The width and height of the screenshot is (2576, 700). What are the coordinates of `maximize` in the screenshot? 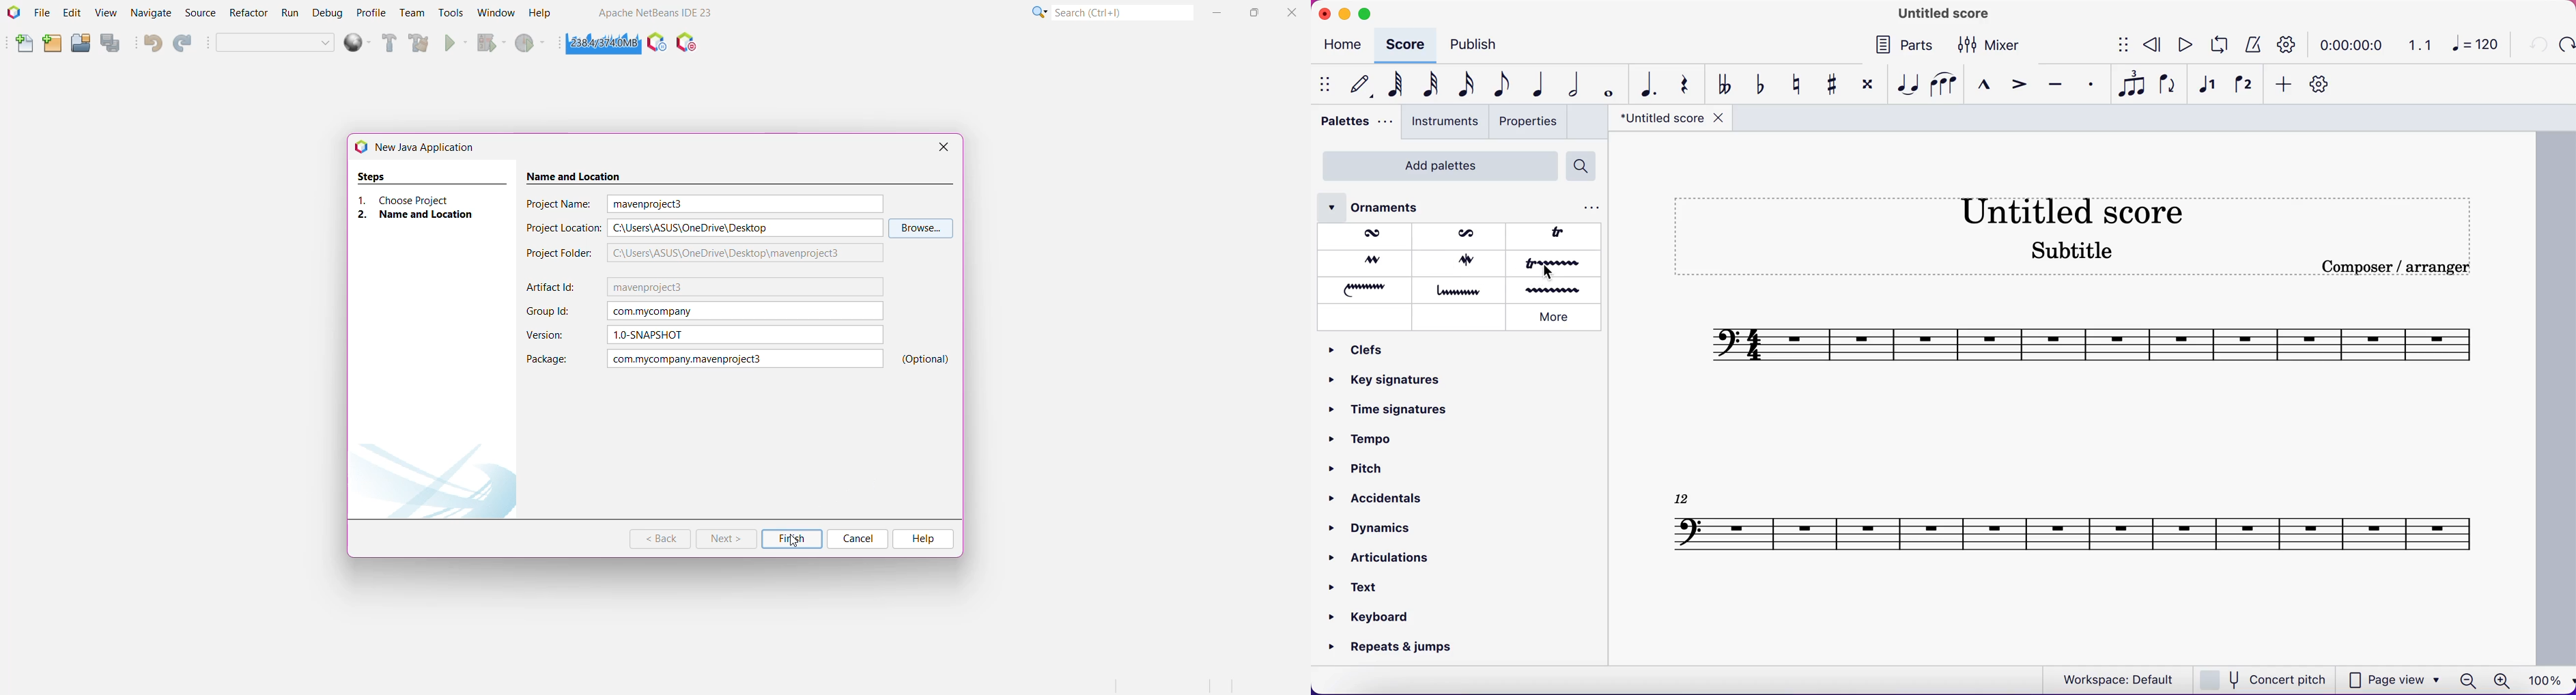 It's located at (1365, 14).